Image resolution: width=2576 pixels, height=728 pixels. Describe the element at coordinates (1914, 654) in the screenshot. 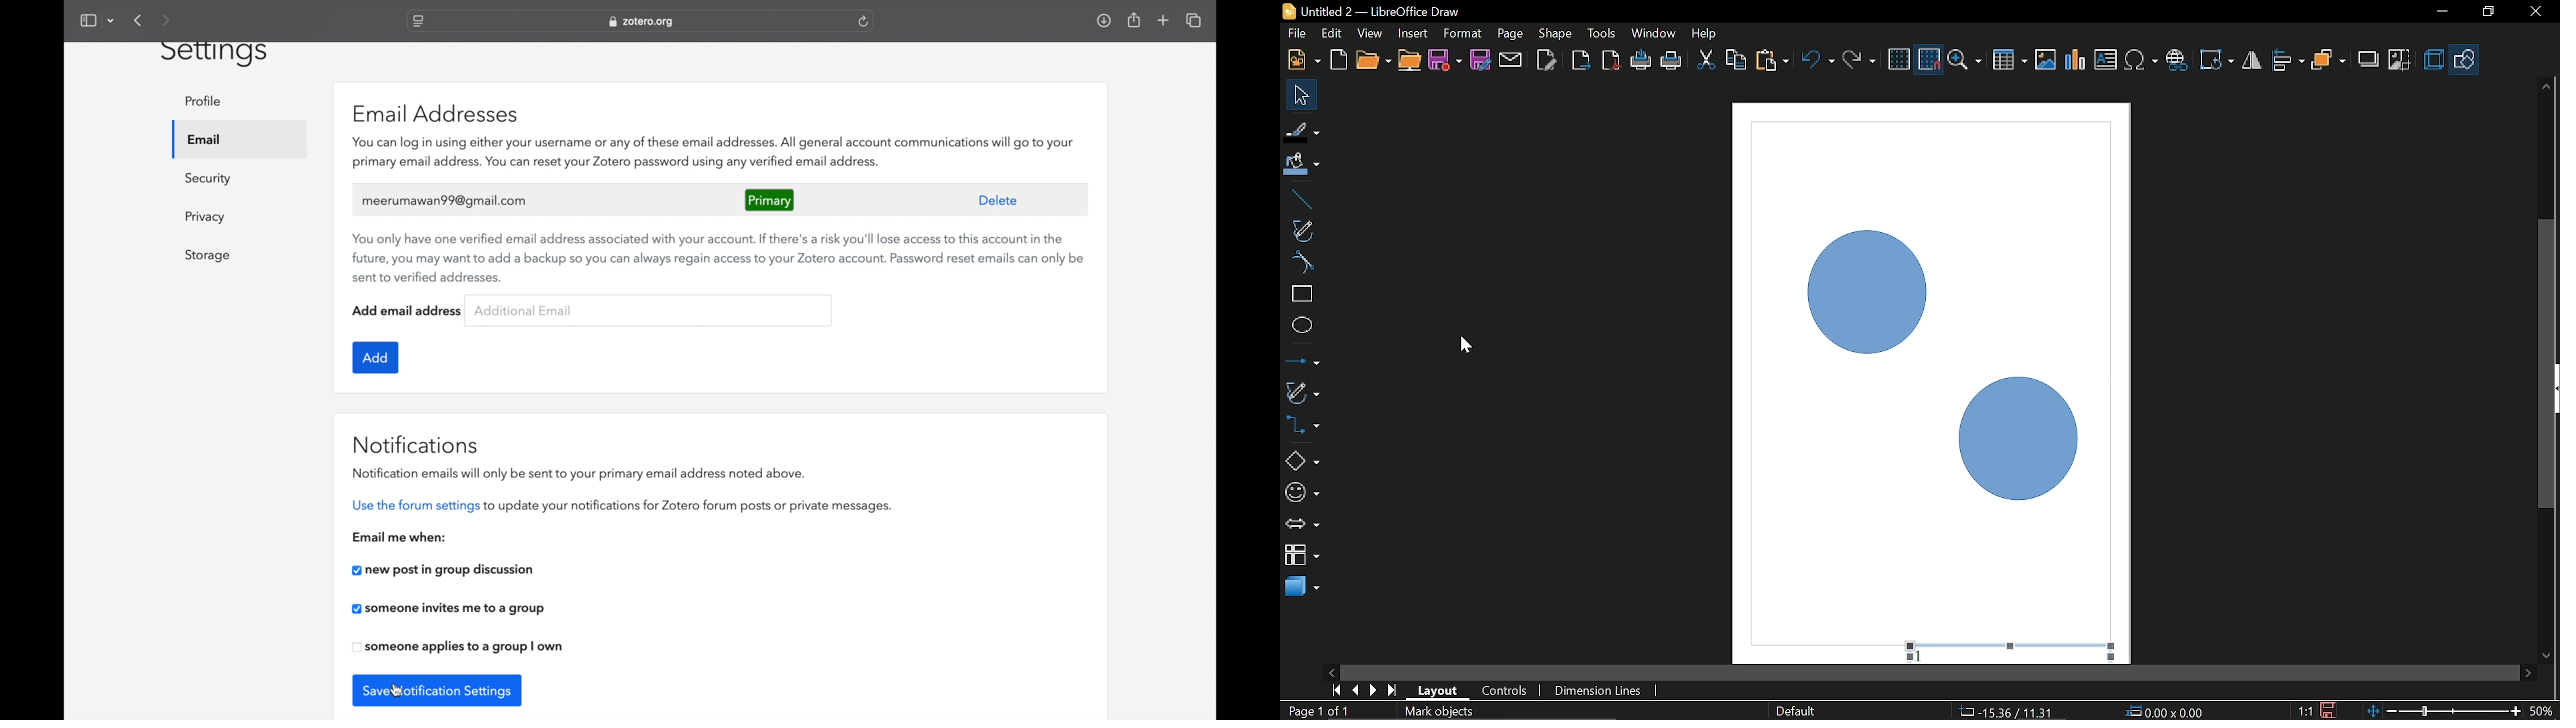

I see `Page number added ` at that location.